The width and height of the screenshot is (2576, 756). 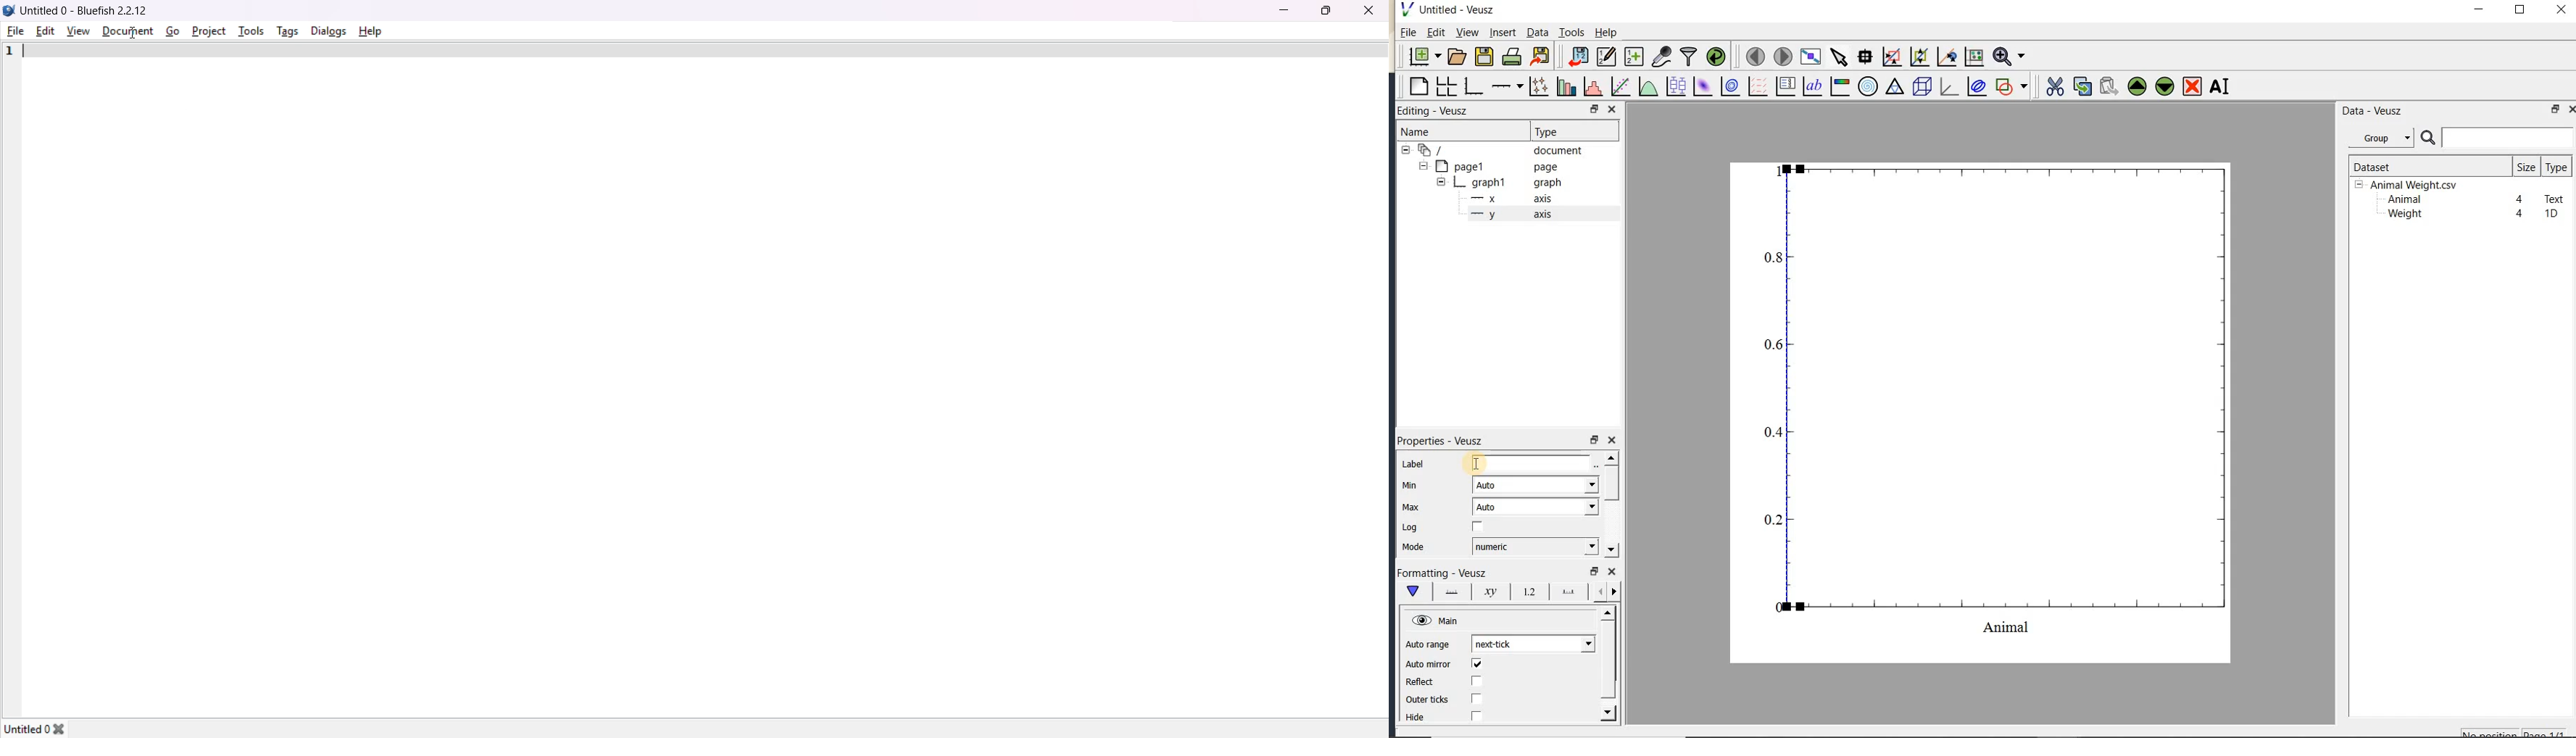 What do you see at coordinates (1975, 86) in the screenshot?
I see `plot covariance ellipses` at bounding box center [1975, 86].